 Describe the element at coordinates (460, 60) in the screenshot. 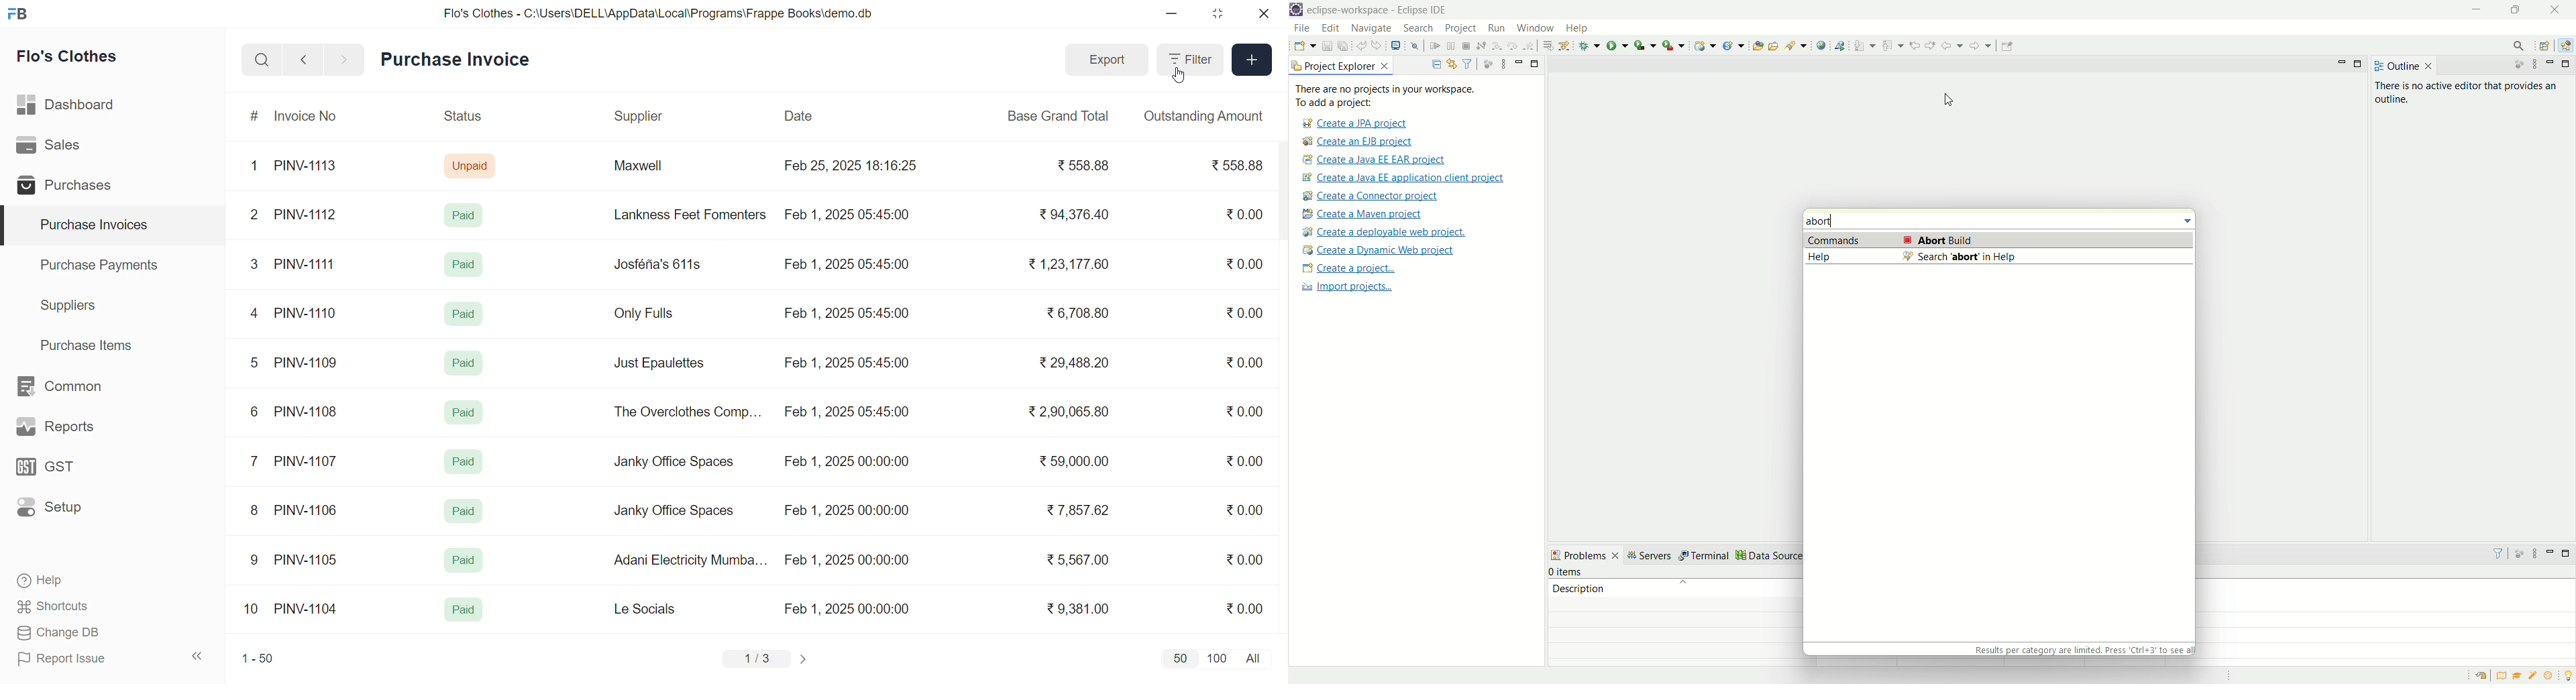

I see `Purchase Invoice` at that location.